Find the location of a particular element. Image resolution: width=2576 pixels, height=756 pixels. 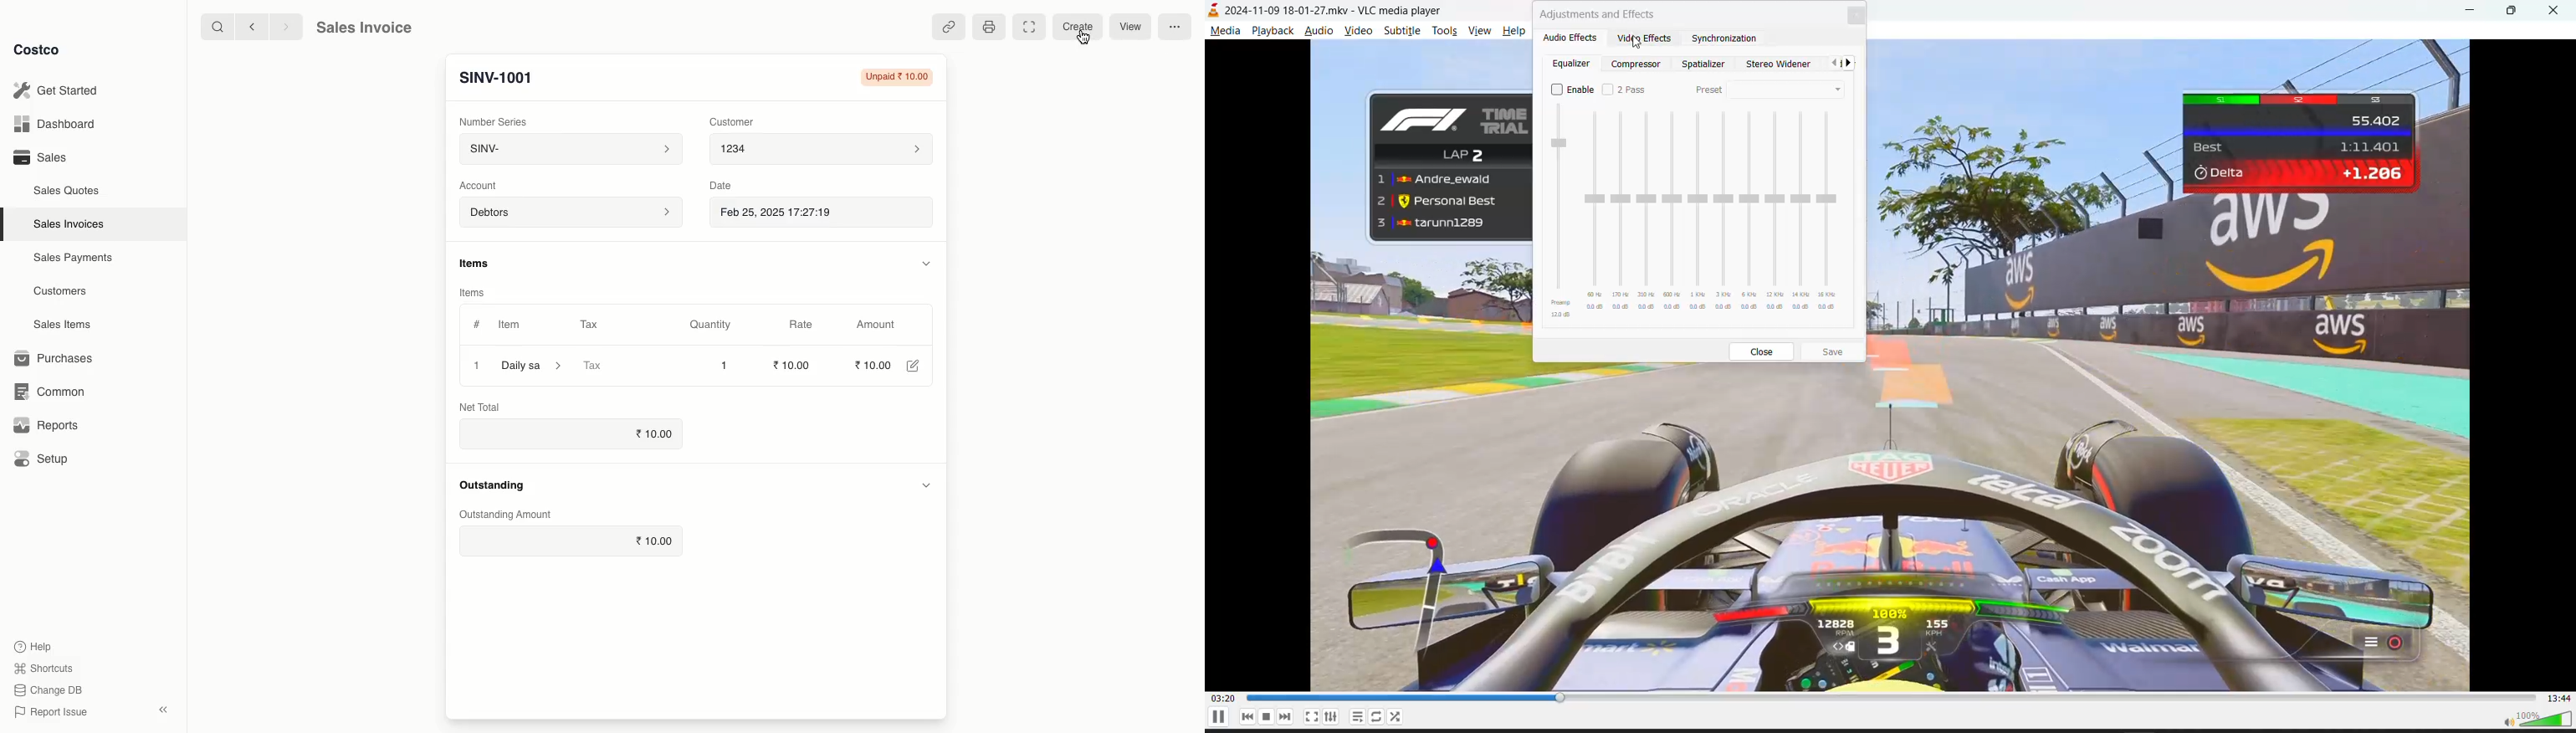

Date is located at coordinates (725, 187).